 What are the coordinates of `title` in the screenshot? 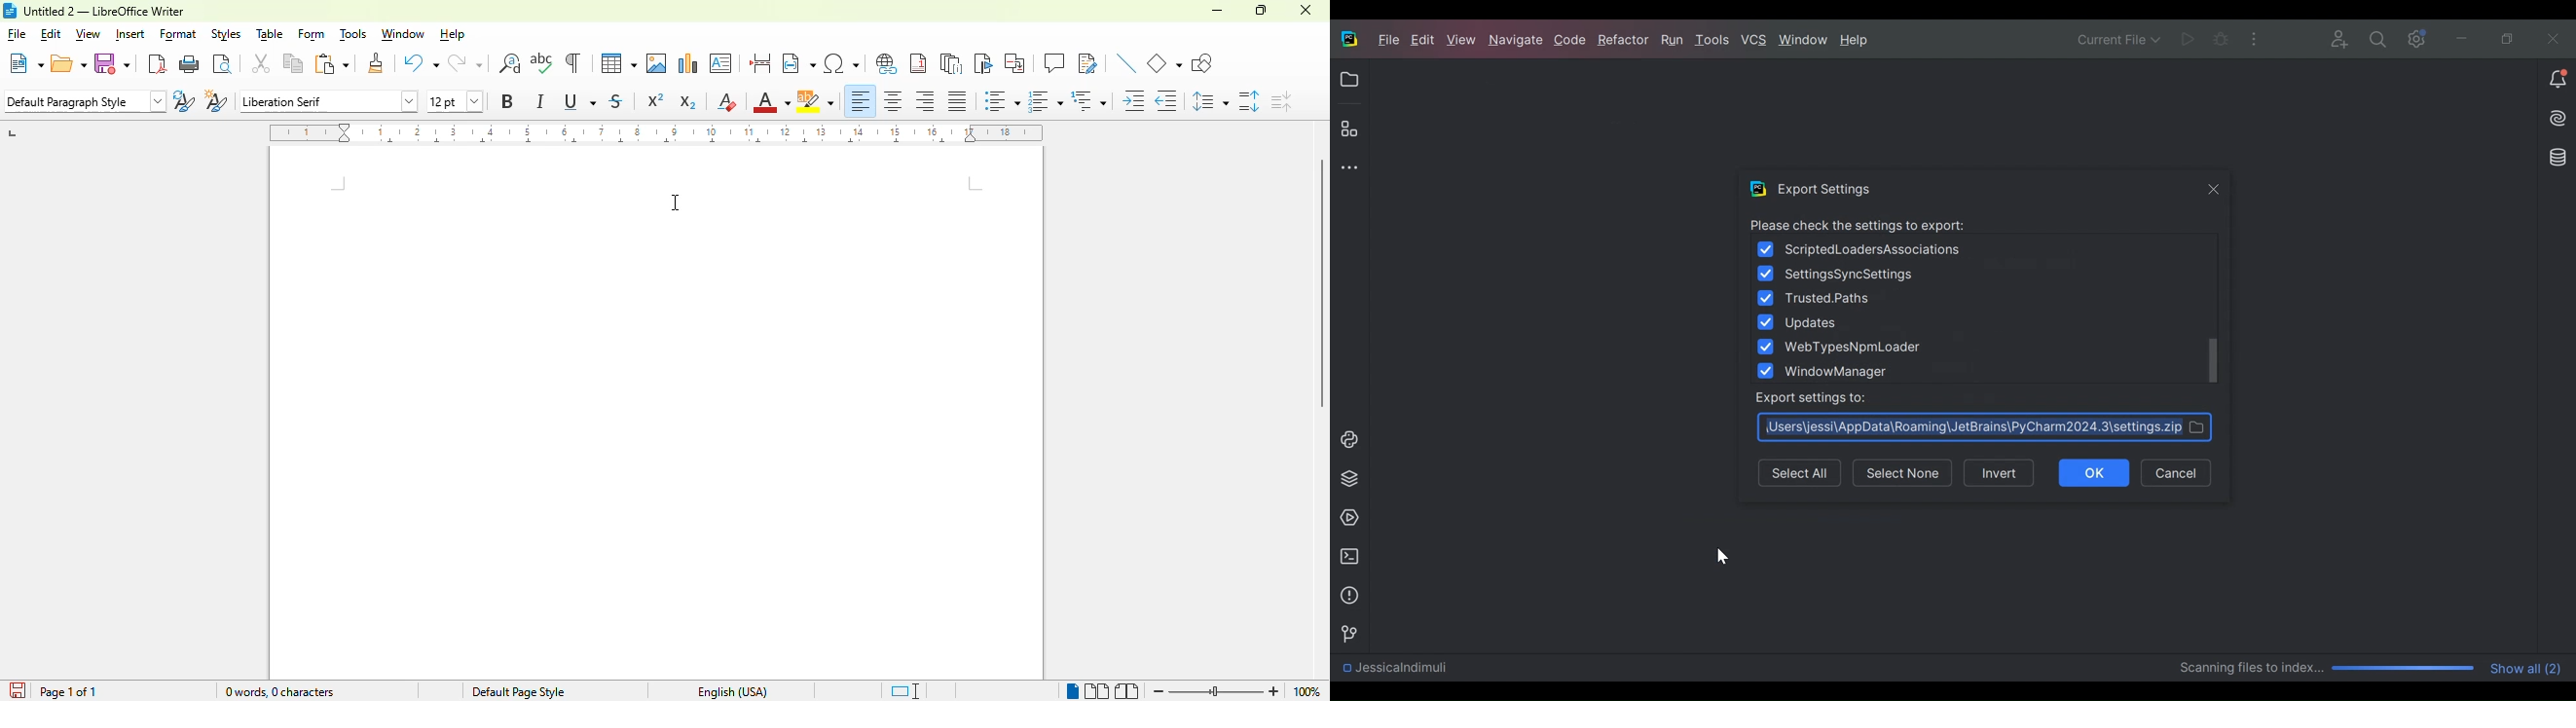 It's located at (104, 11).